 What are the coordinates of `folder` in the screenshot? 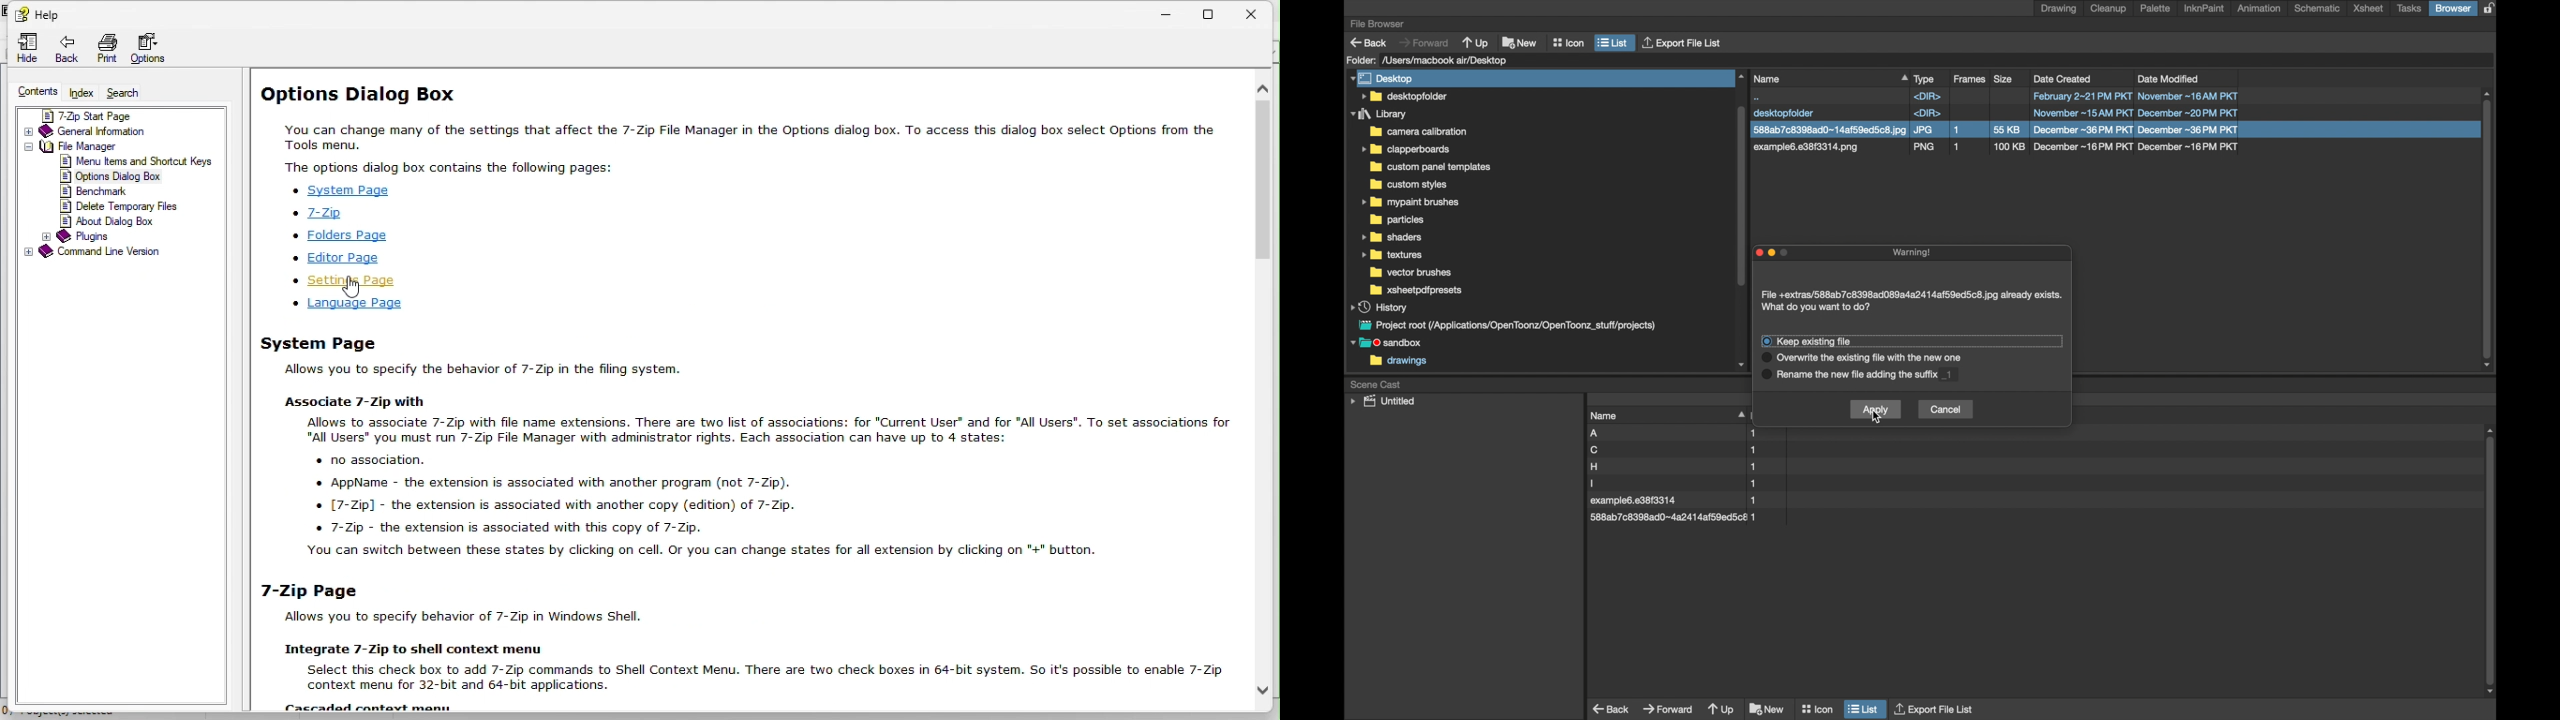 It's located at (1413, 273).